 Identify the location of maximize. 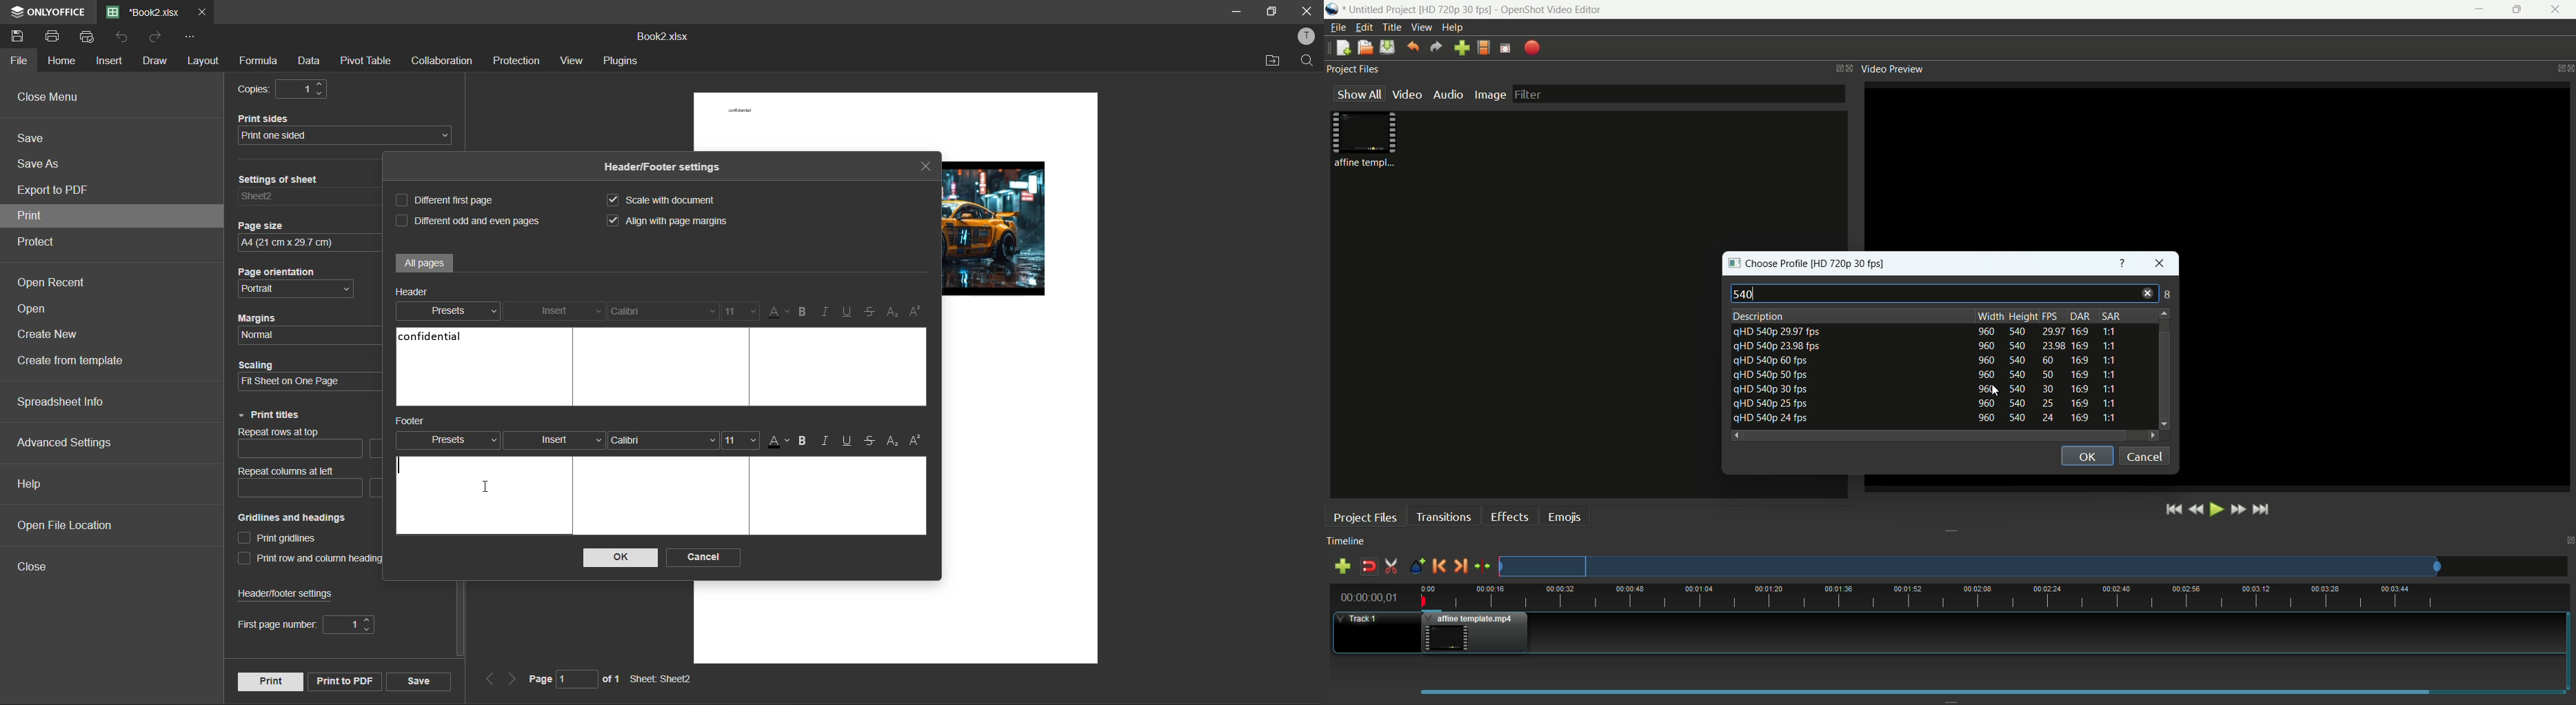
(1270, 13).